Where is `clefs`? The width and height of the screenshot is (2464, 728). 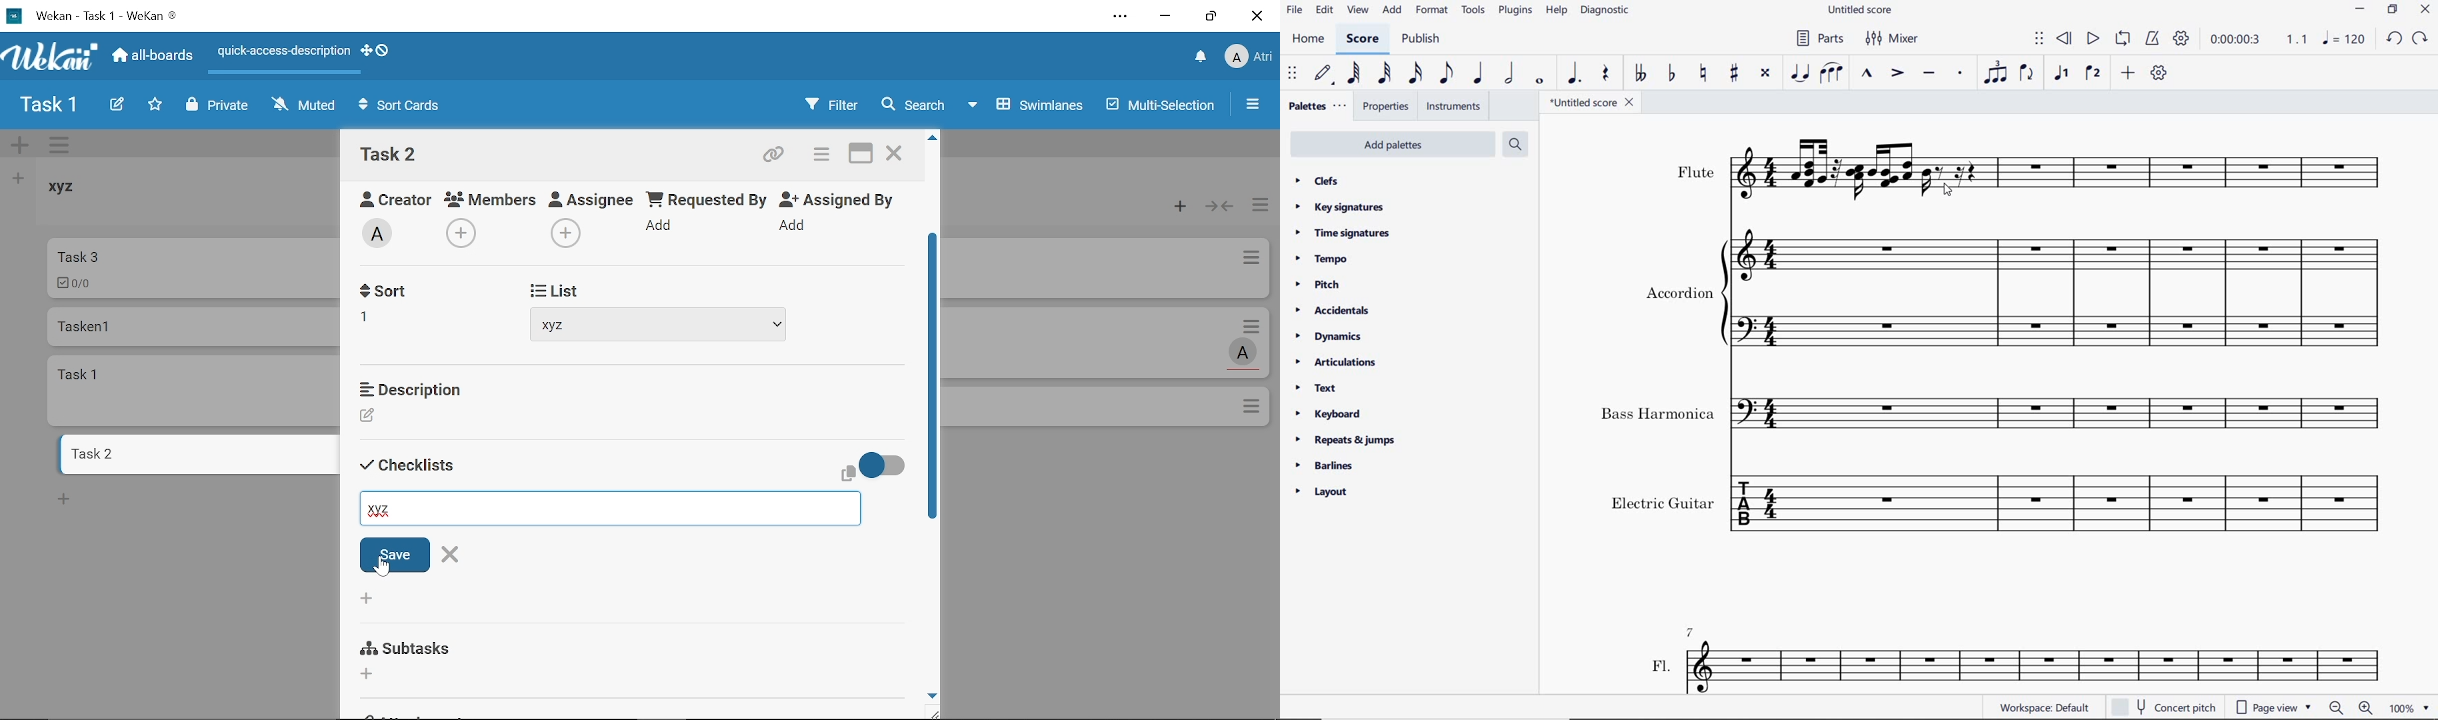
clefs is located at coordinates (1315, 180).